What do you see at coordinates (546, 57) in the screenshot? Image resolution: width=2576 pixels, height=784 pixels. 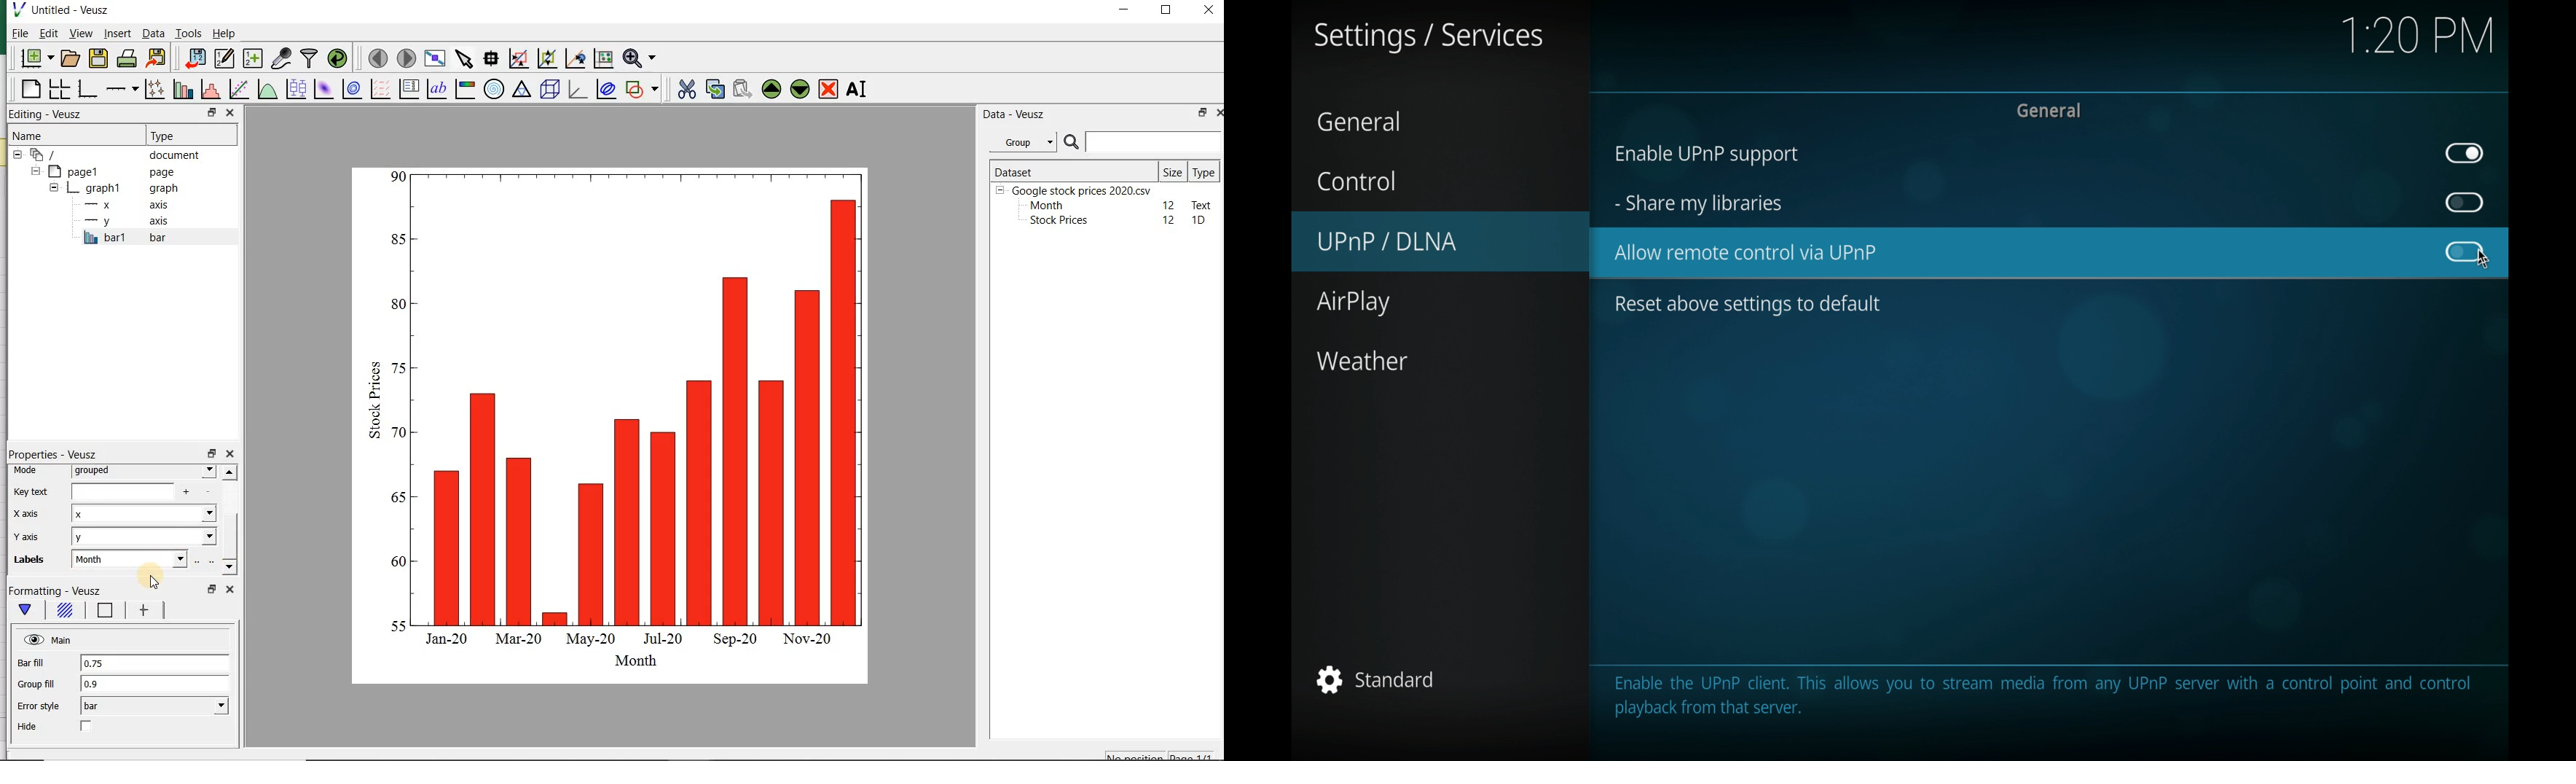 I see `click to zoom out of graph axes` at bounding box center [546, 57].